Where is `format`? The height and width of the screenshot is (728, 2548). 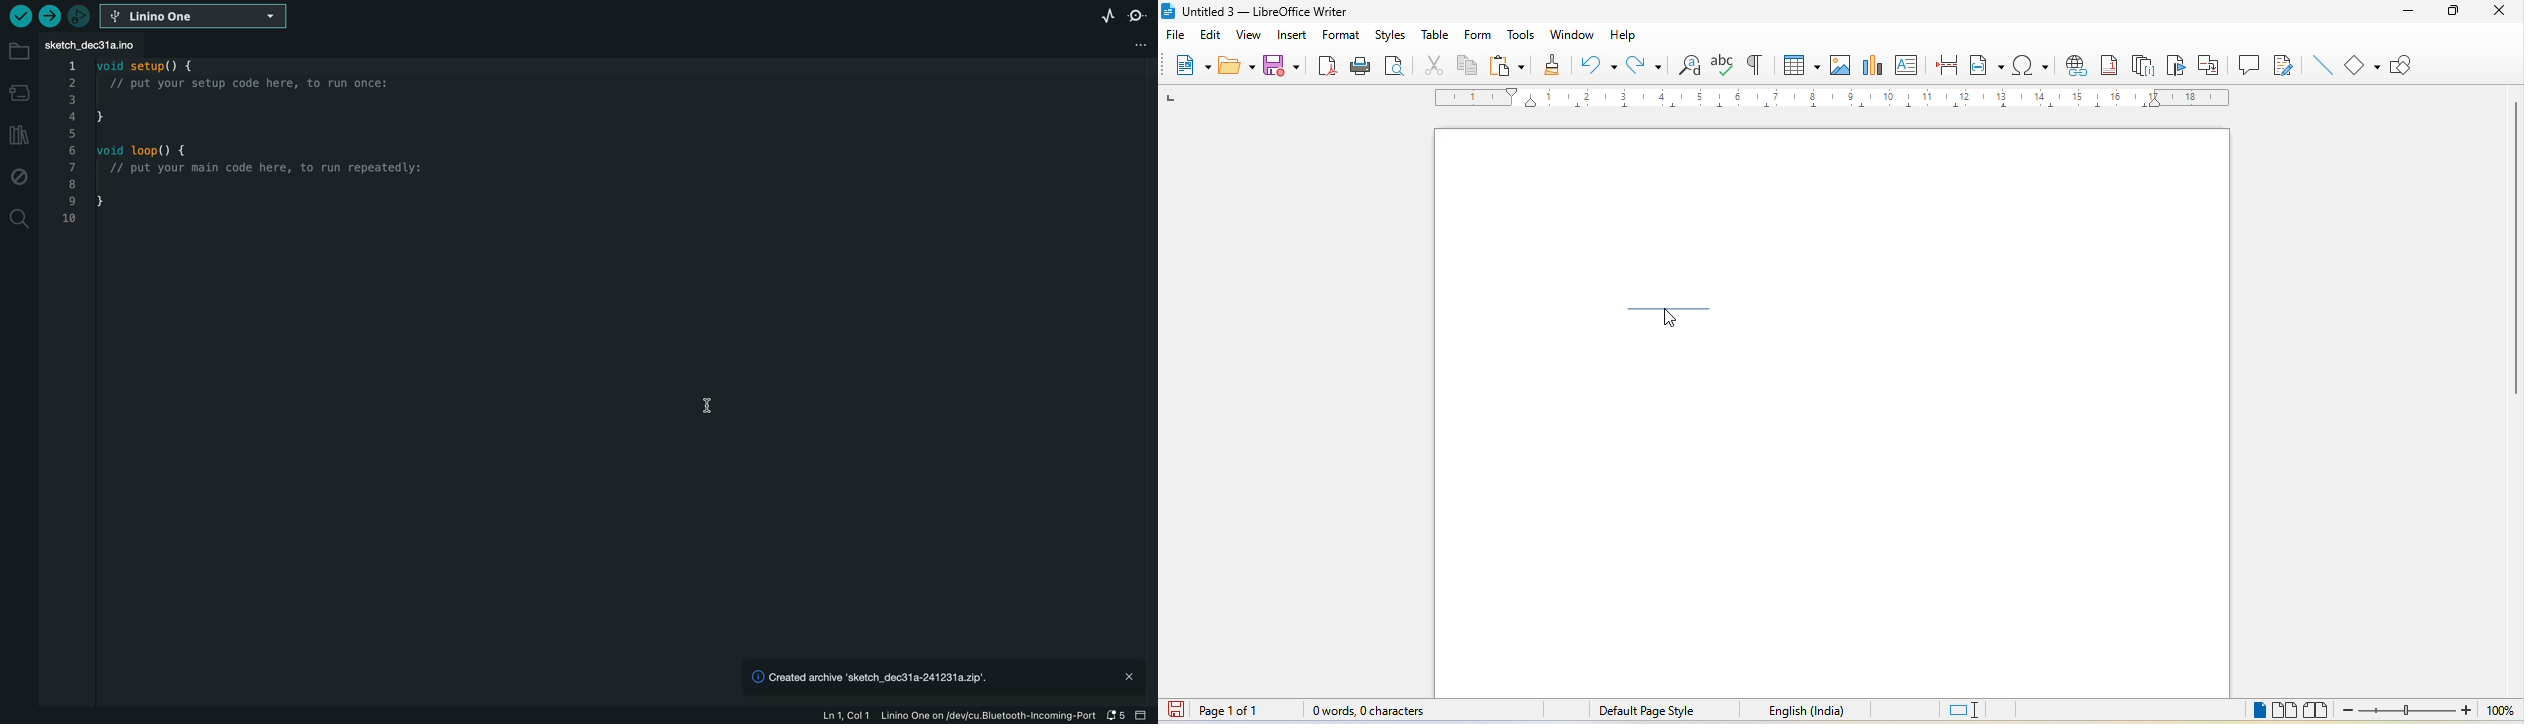 format is located at coordinates (1346, 36).